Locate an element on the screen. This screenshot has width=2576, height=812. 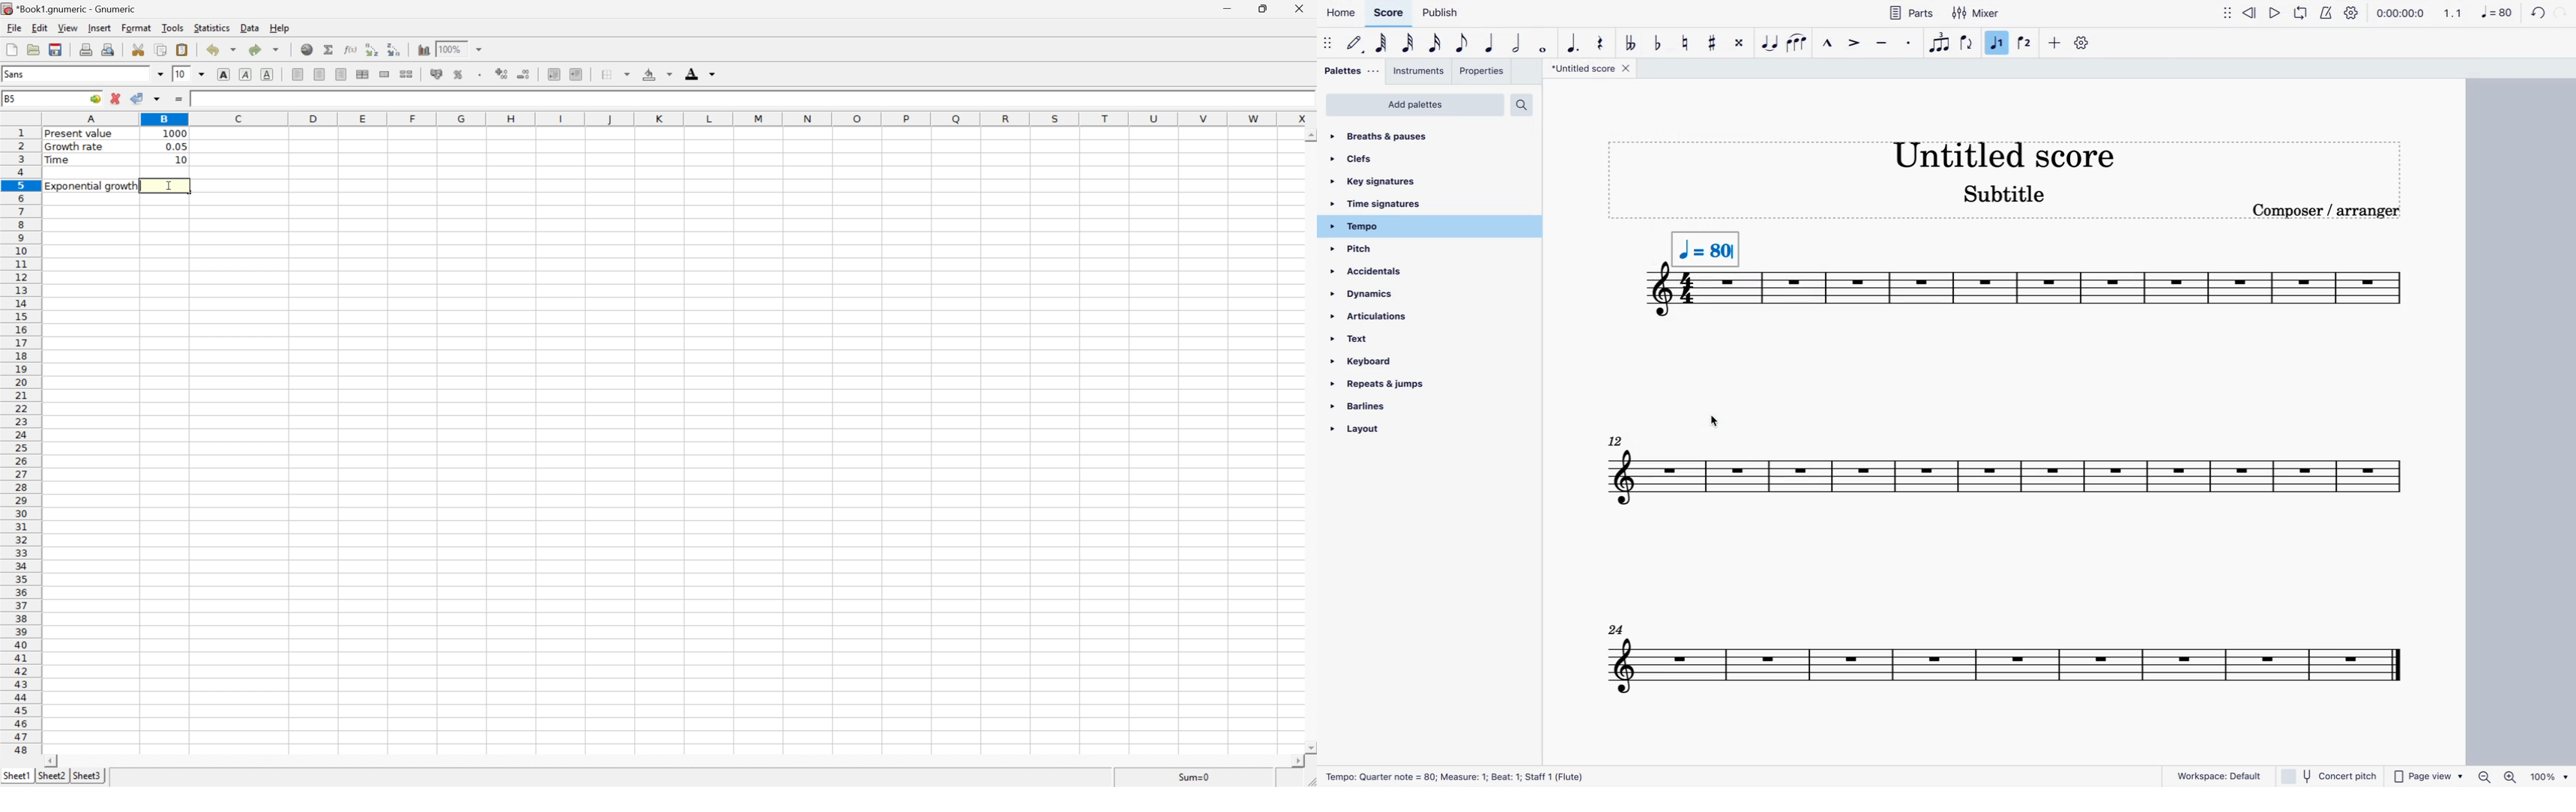
score is located at coordinates (1390, 13).